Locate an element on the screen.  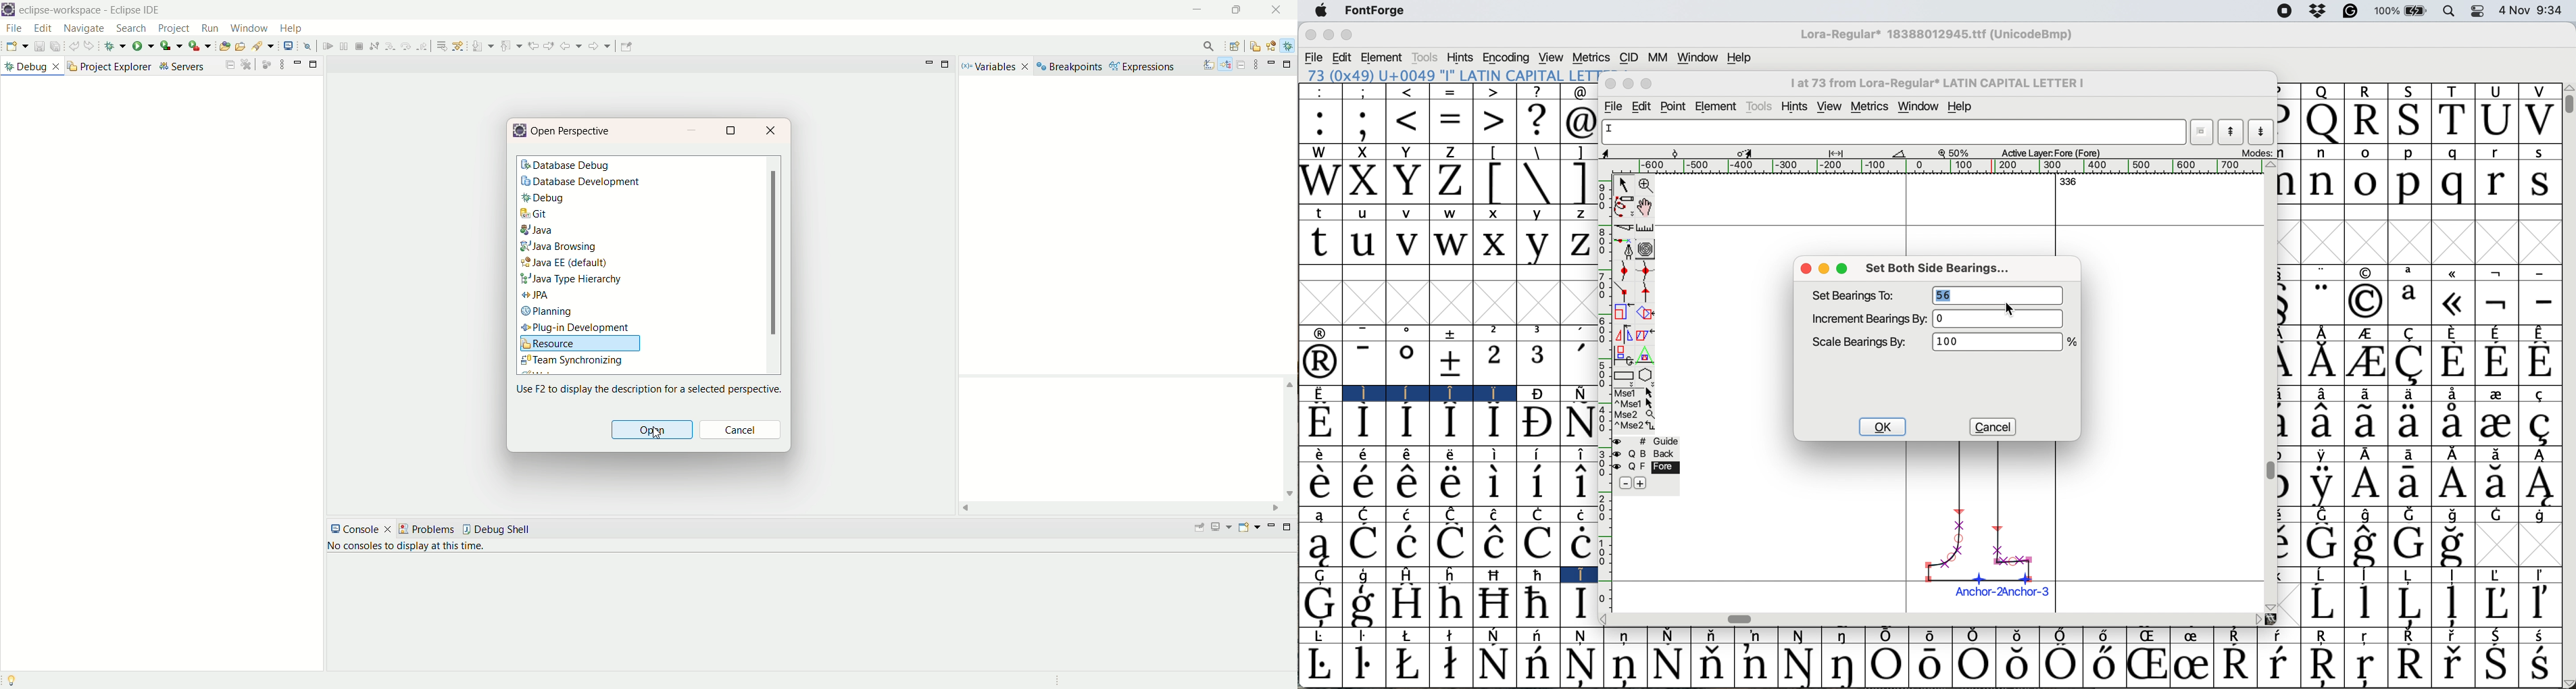
 is located at coordinates (1610, 620).